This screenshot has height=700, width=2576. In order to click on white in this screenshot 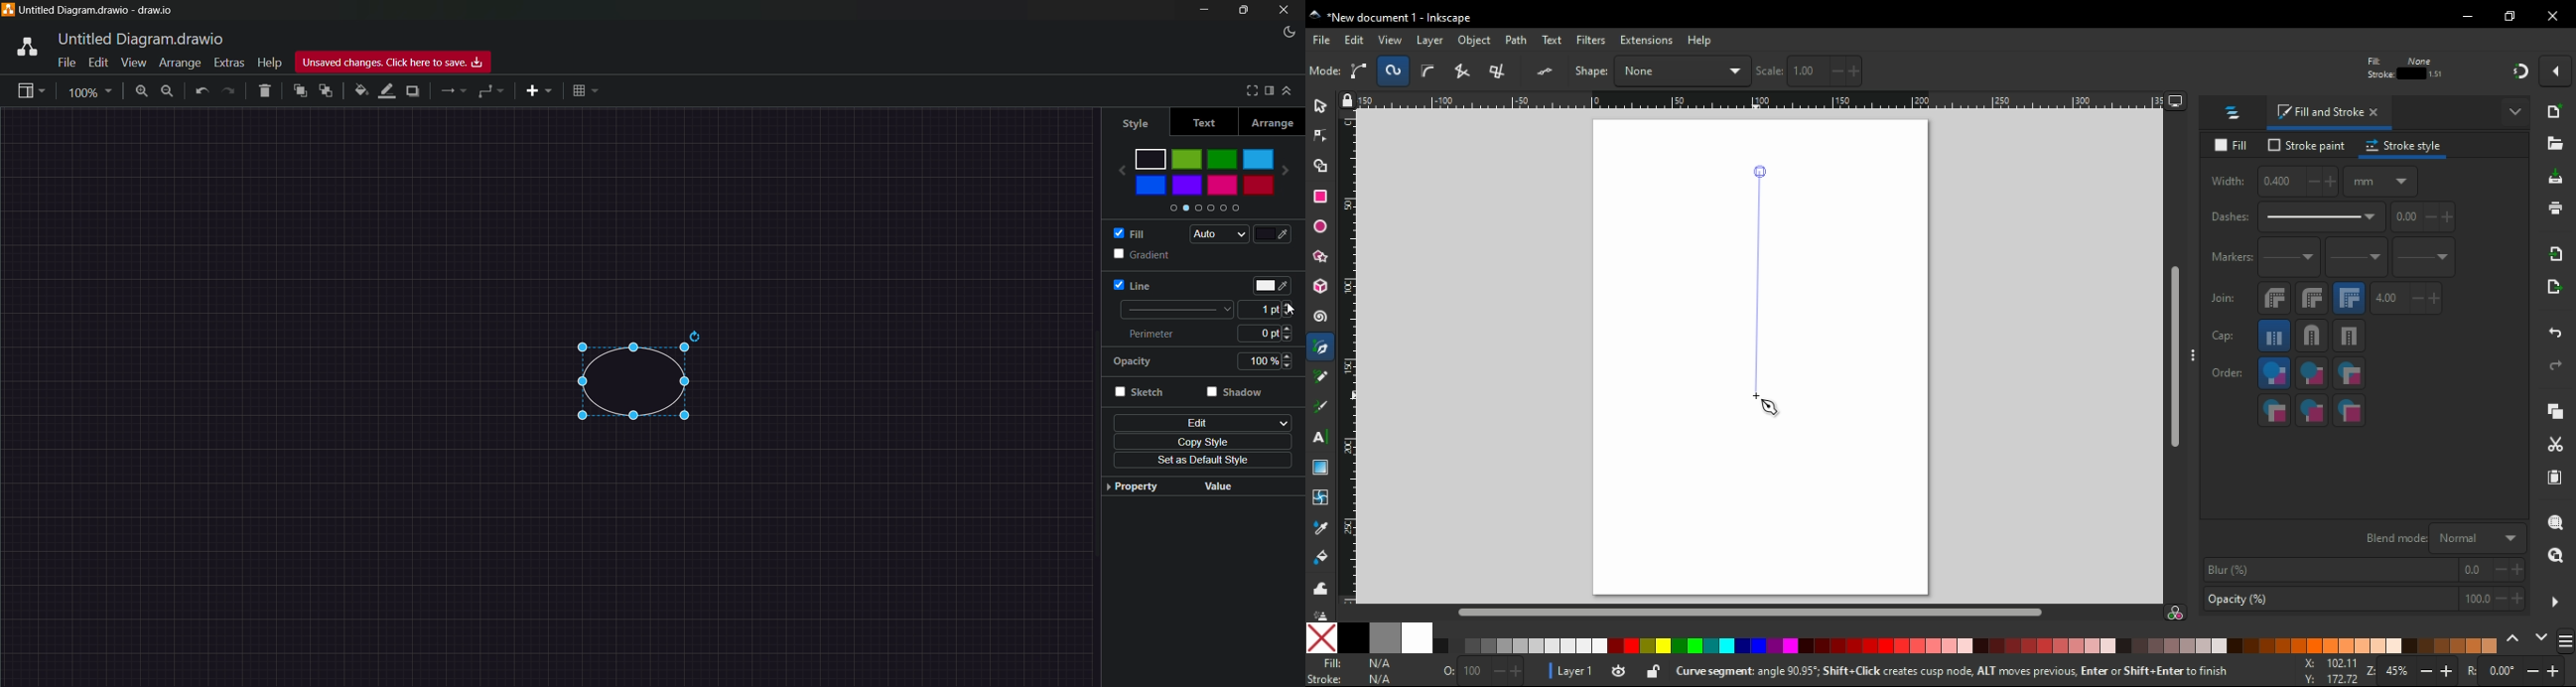, I will do `click(1418, 637)`.